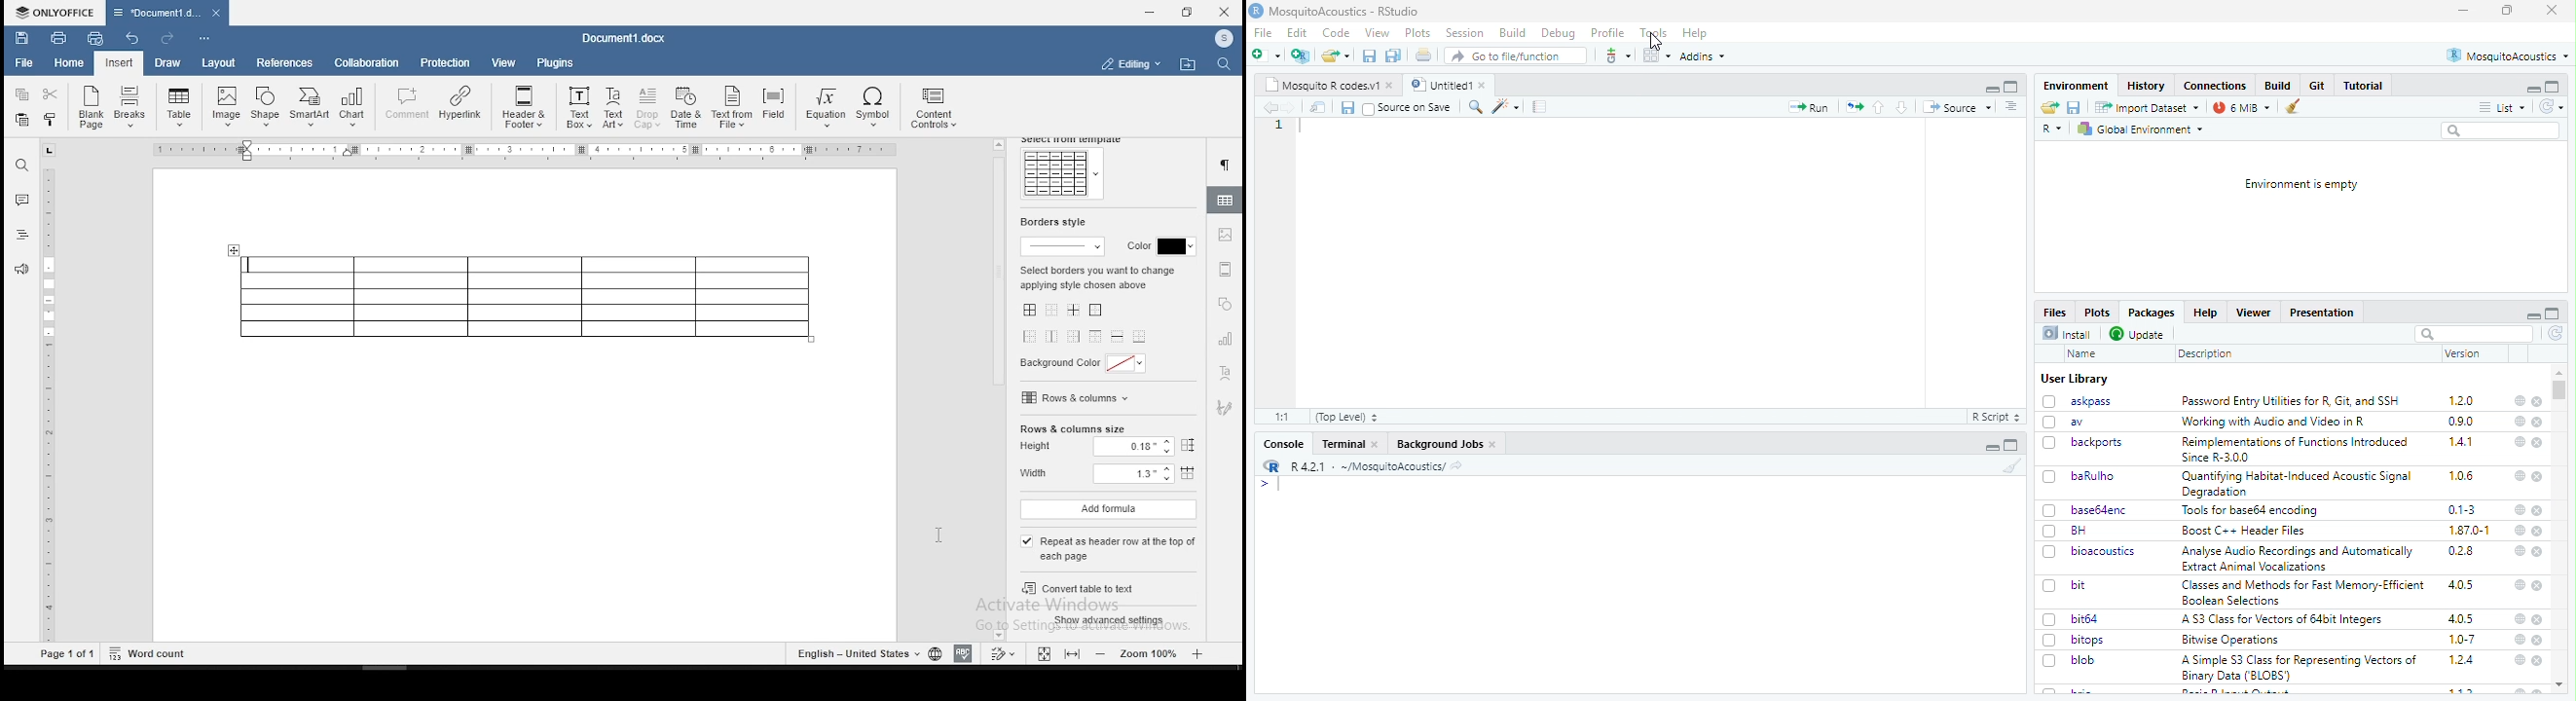 This screenshot has width=2576, height=728. I want to click on minimise, so click(1993, 448).